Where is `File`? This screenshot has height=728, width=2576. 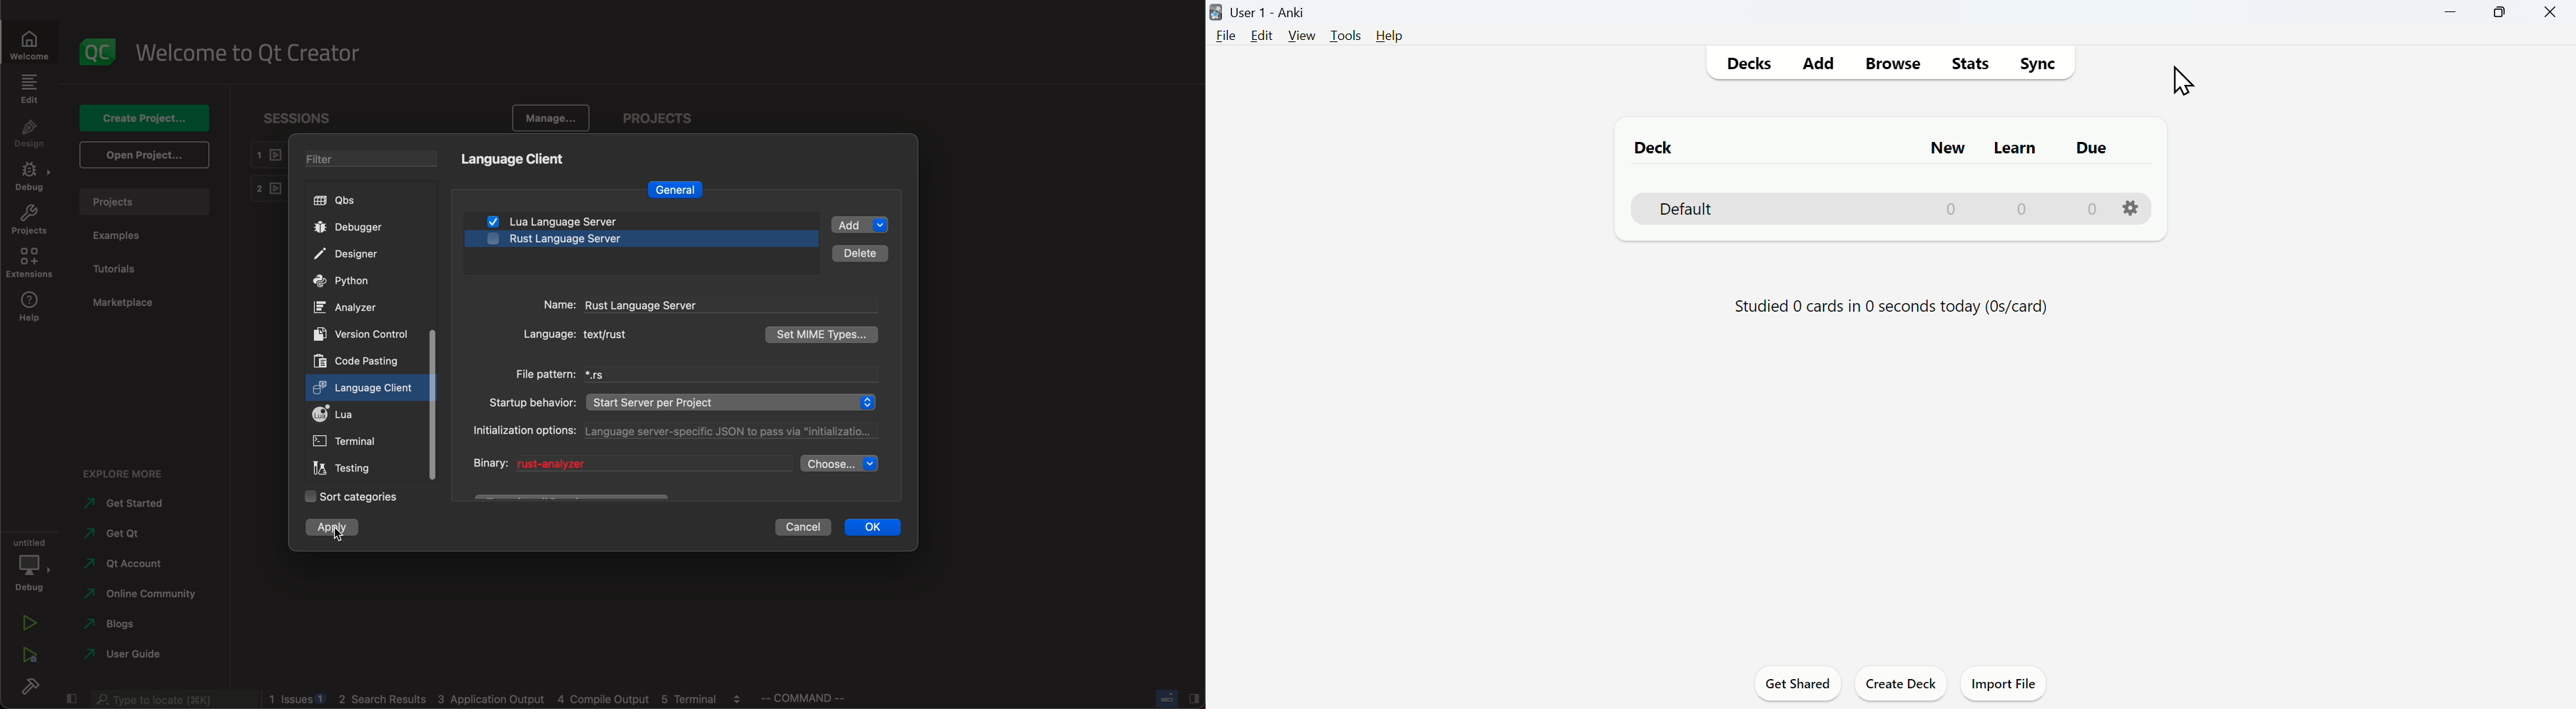
File is located at coordinates (1223, 36).